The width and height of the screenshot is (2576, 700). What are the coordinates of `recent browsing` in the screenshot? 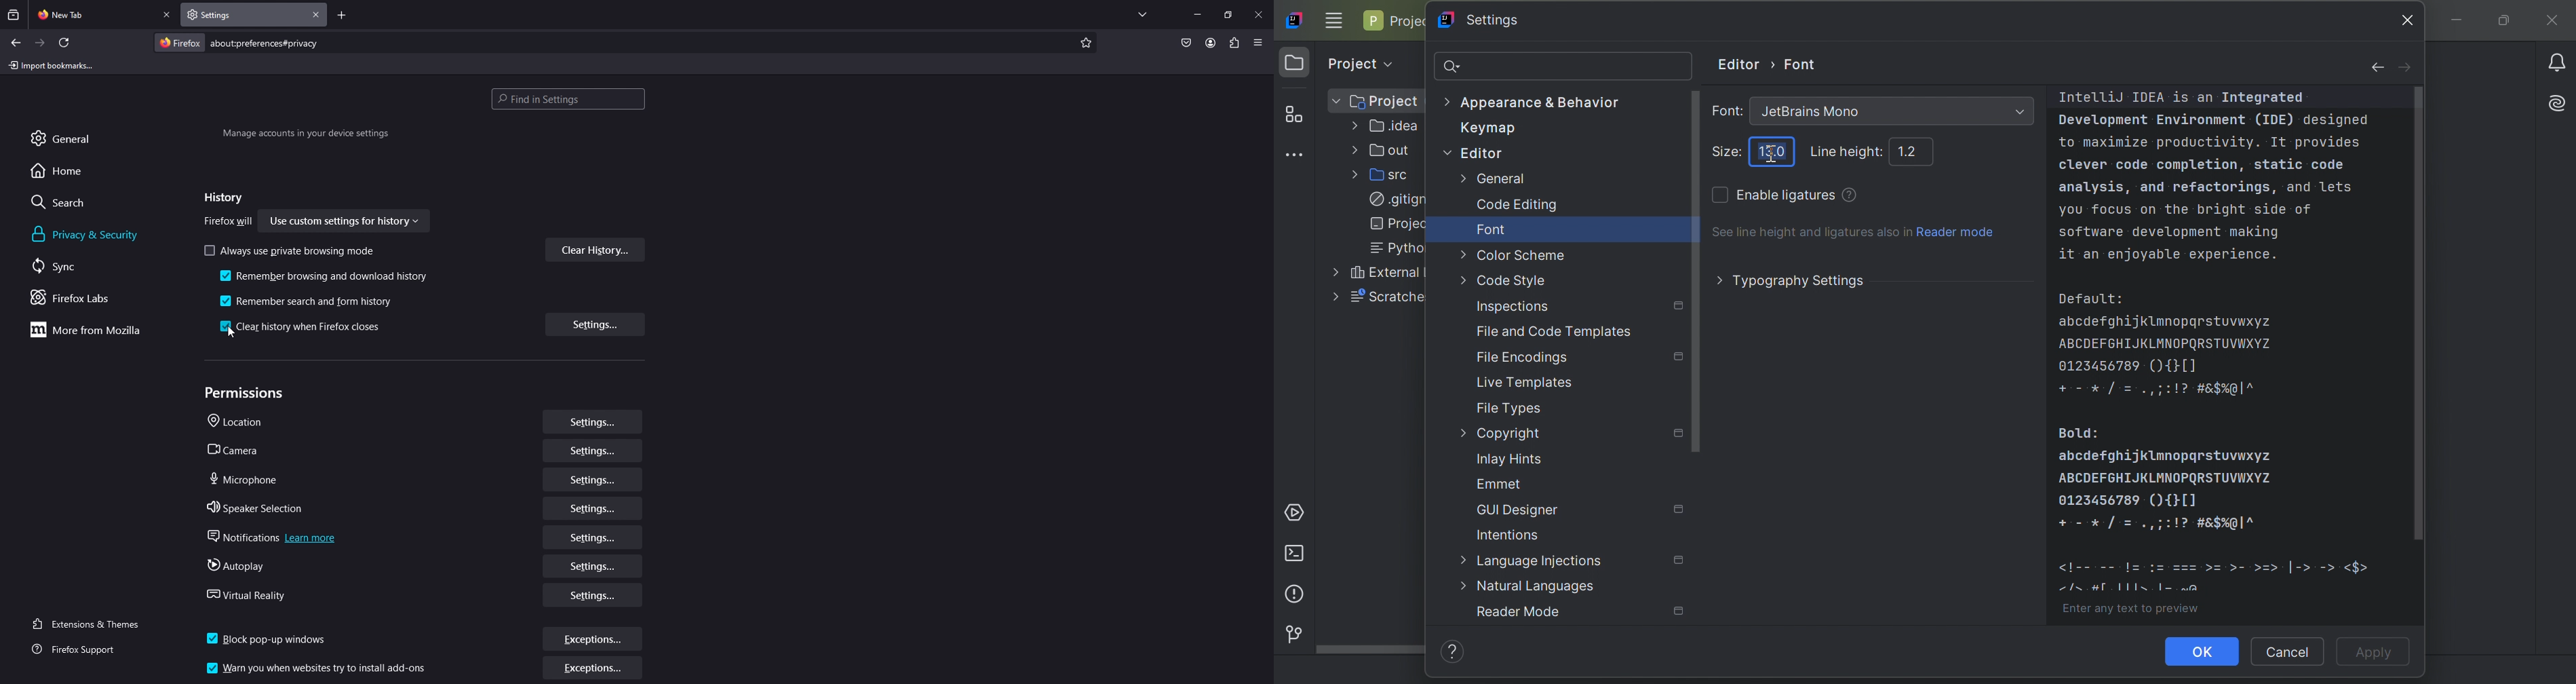 It's located at (15, 15).